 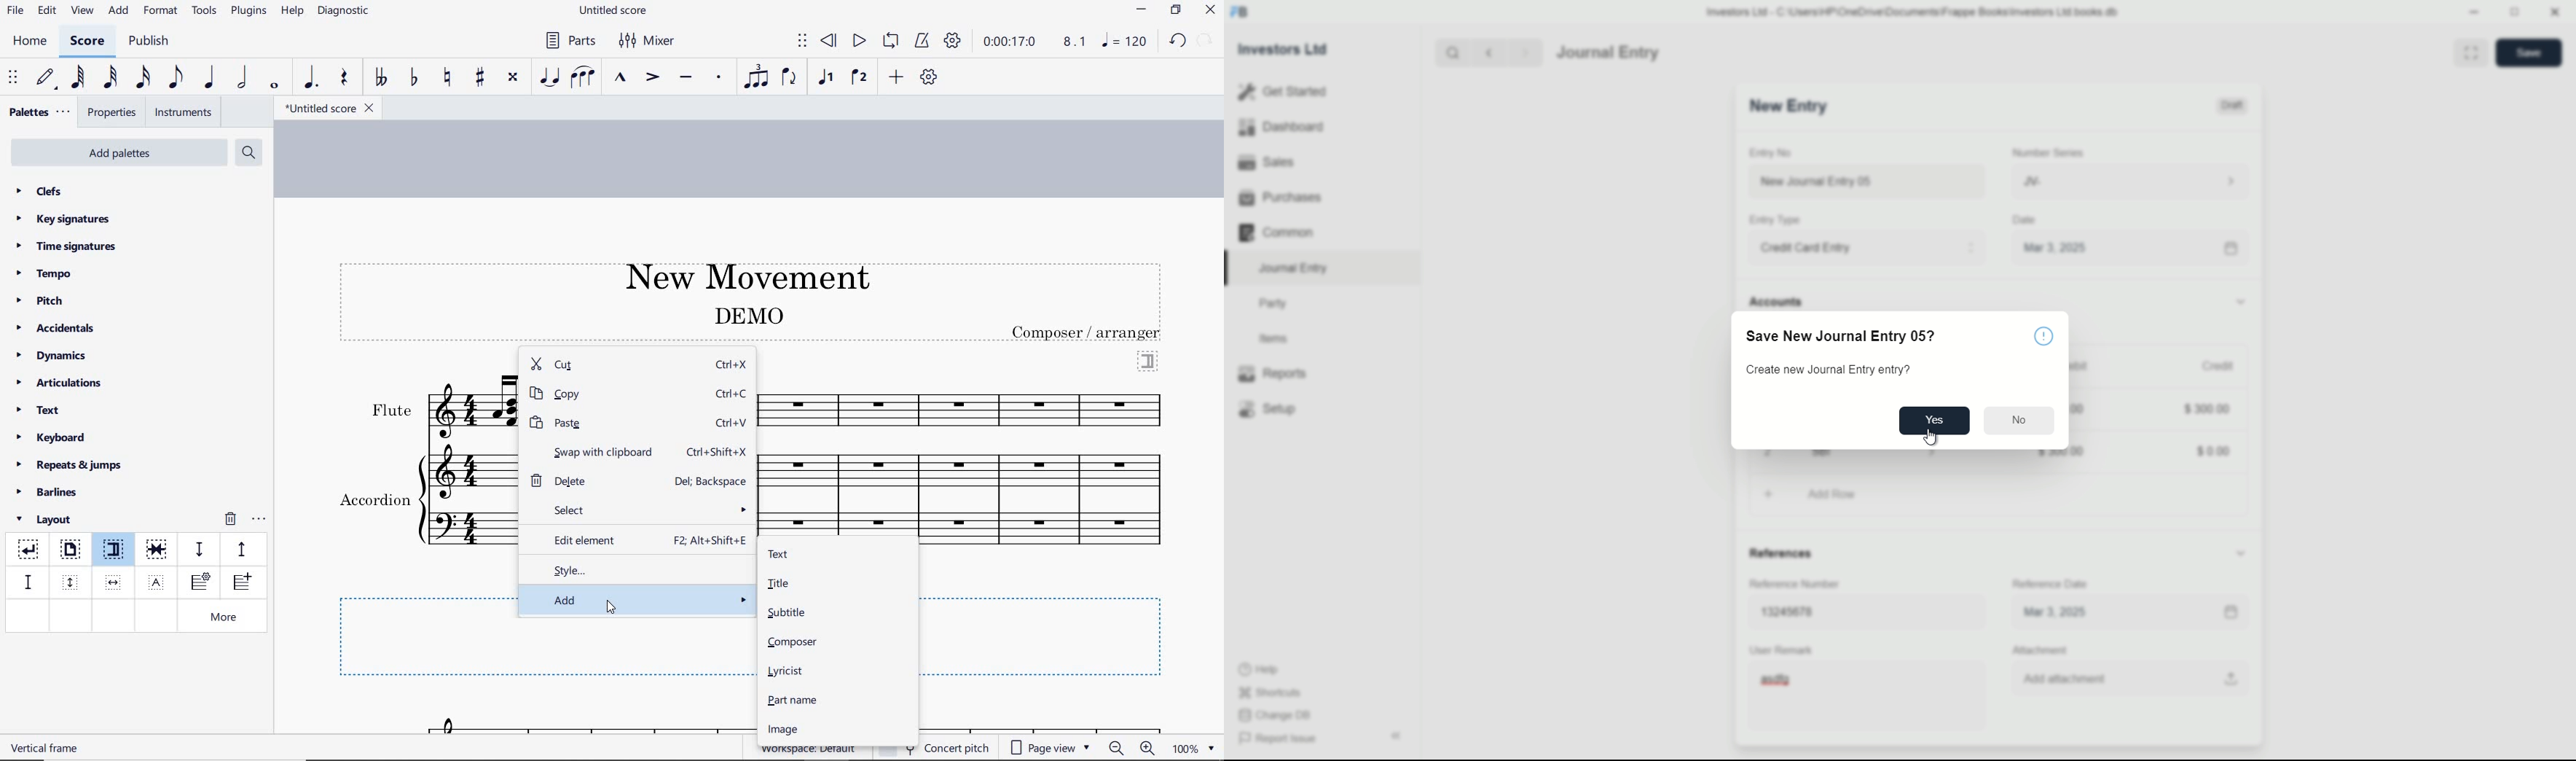 What do you see at coordinates (39, 412) in the screenshot?
I see `text` at bounding box center [39, 412].